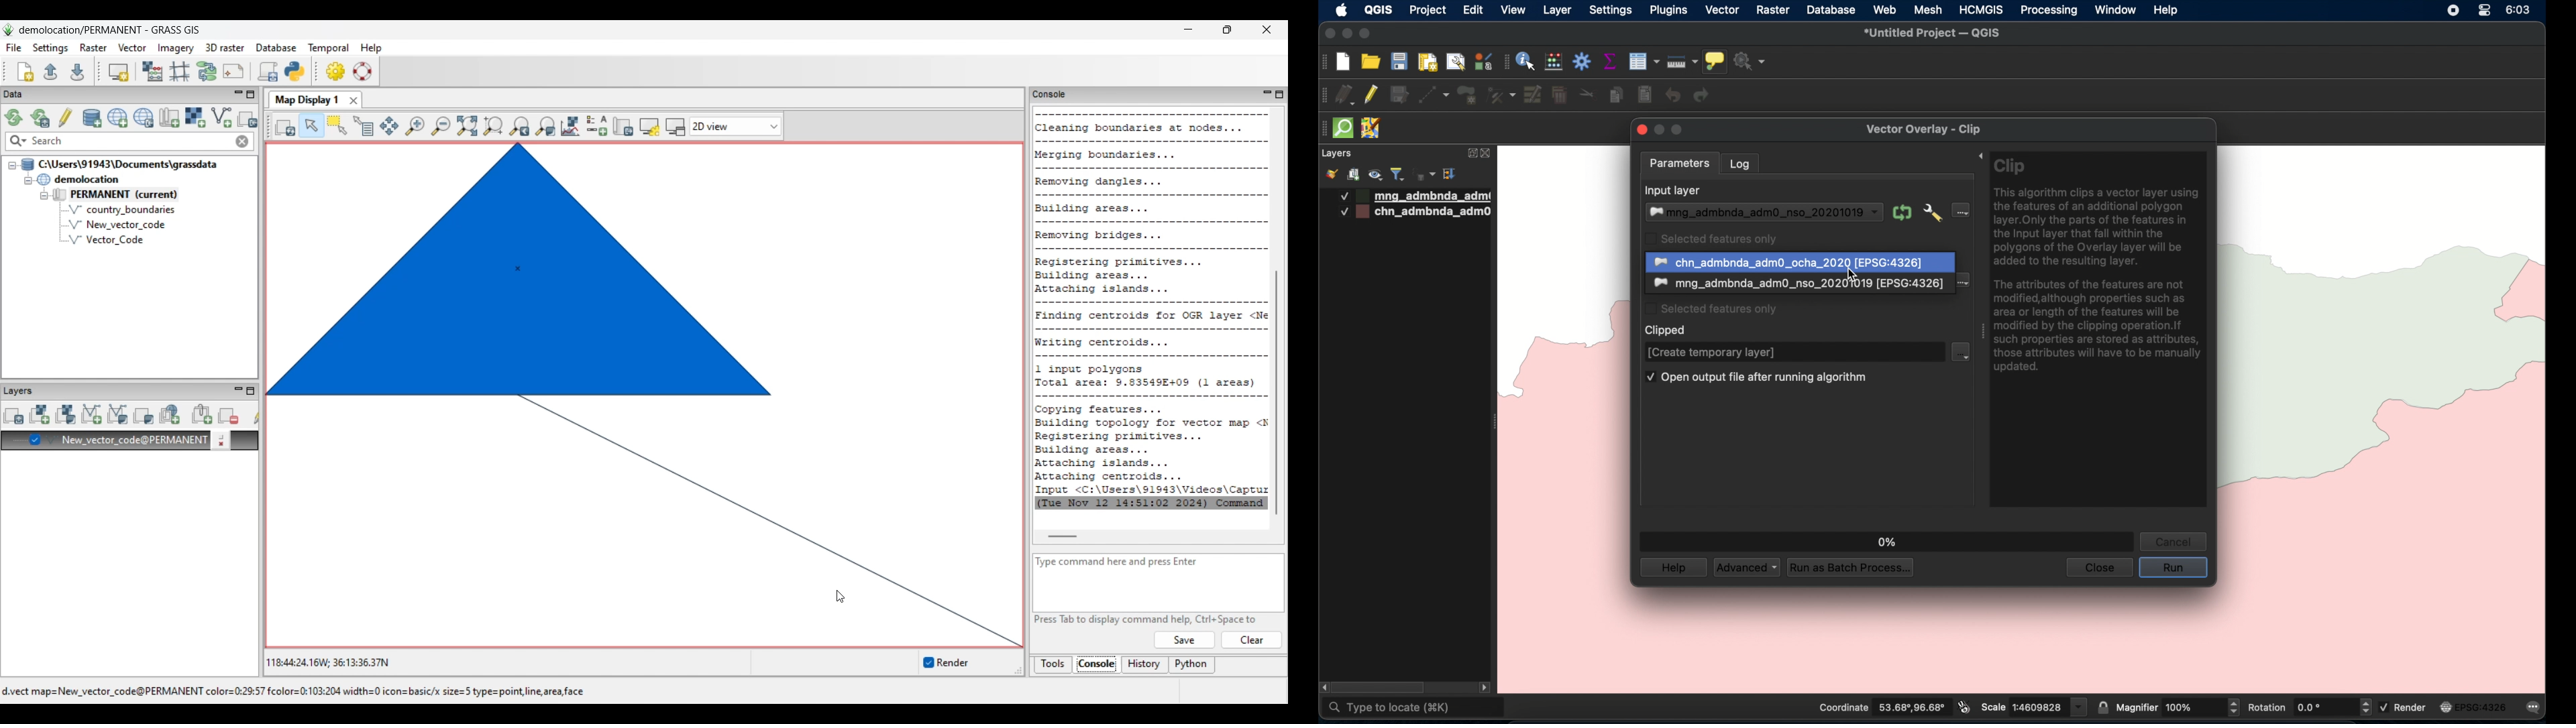 This screenshot has width=2576, height=728. I want to click on control center, so click(2484, 10).